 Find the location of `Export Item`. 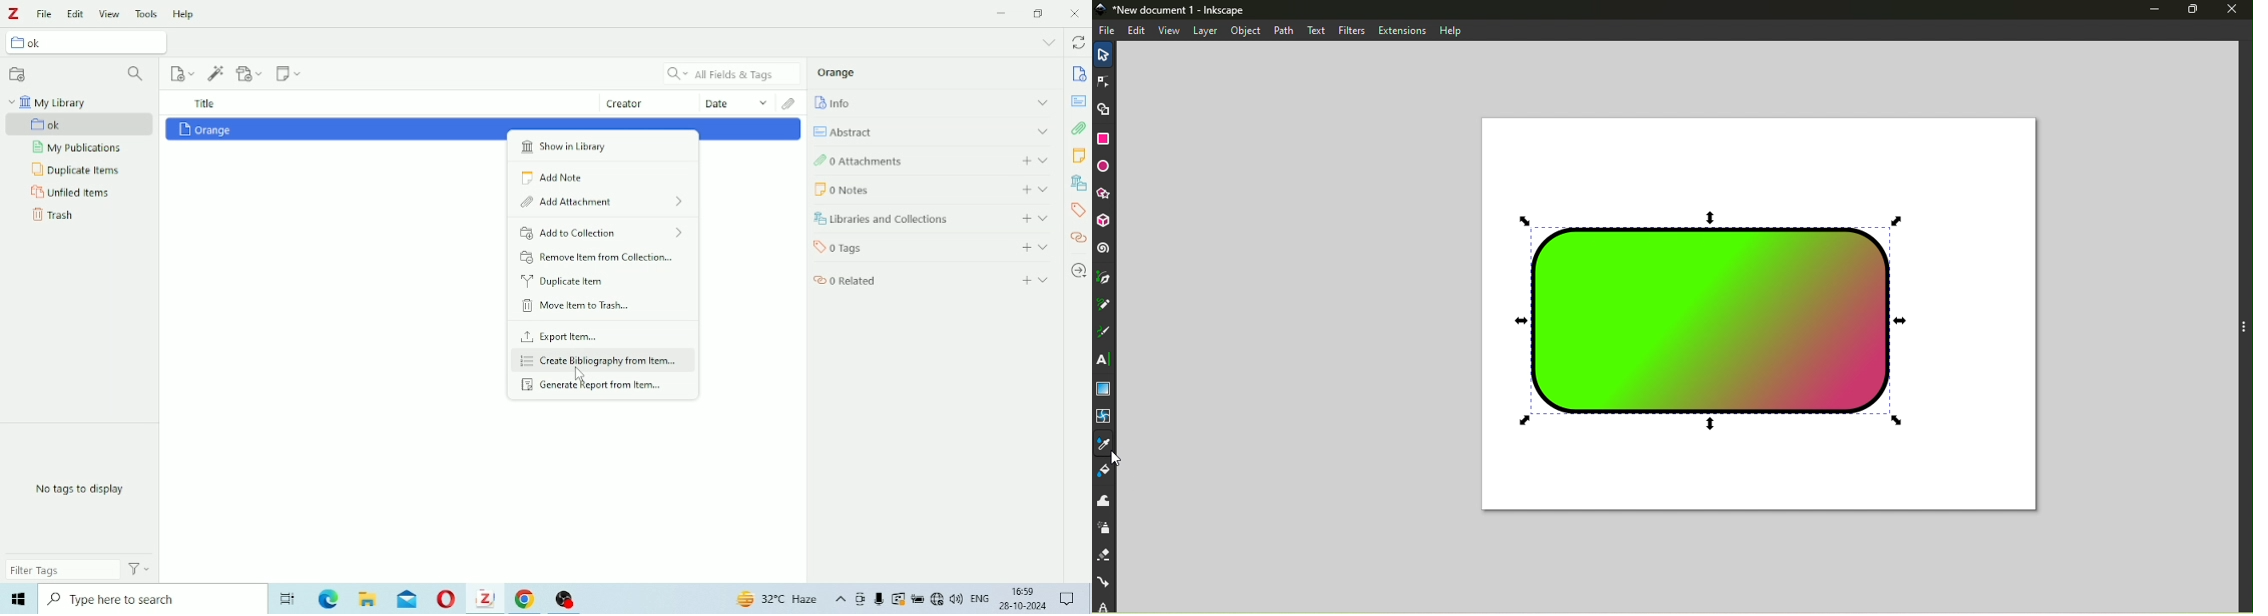

Export Item is located at coordinates (562, 335).